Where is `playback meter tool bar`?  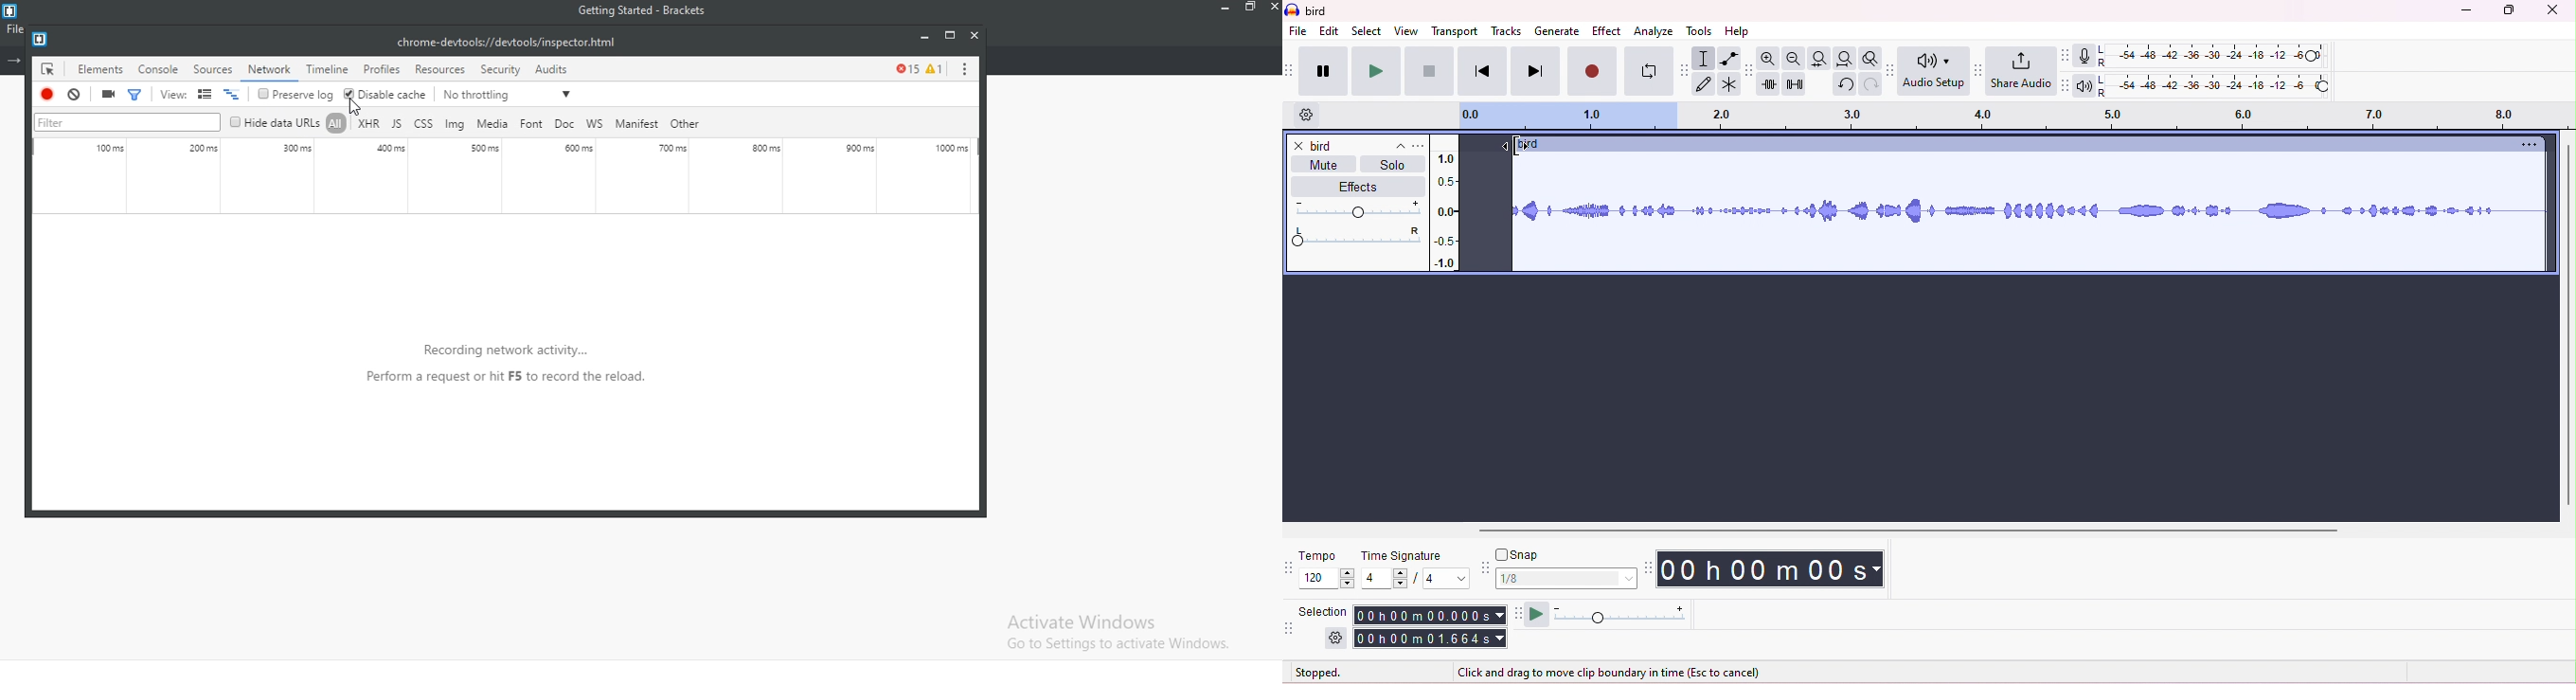 playback meter tool bar is located at coordinates (2062, 55).